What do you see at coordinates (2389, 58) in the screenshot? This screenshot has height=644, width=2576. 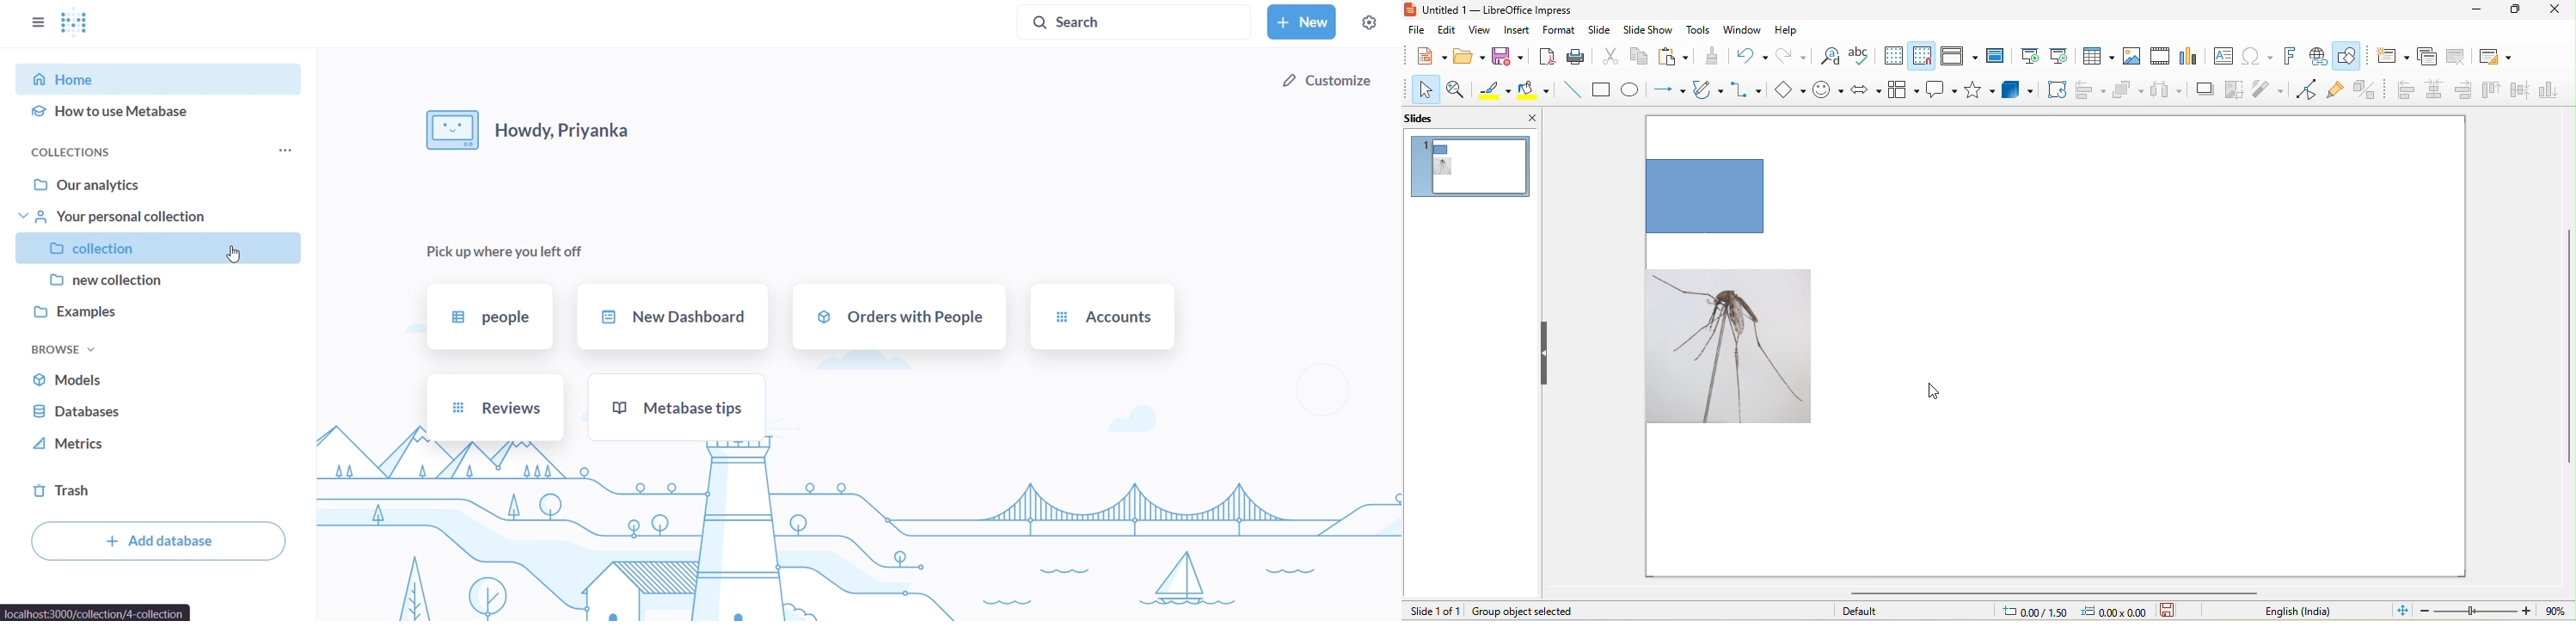 I see `new slide` at bounding box center [2389, 58].